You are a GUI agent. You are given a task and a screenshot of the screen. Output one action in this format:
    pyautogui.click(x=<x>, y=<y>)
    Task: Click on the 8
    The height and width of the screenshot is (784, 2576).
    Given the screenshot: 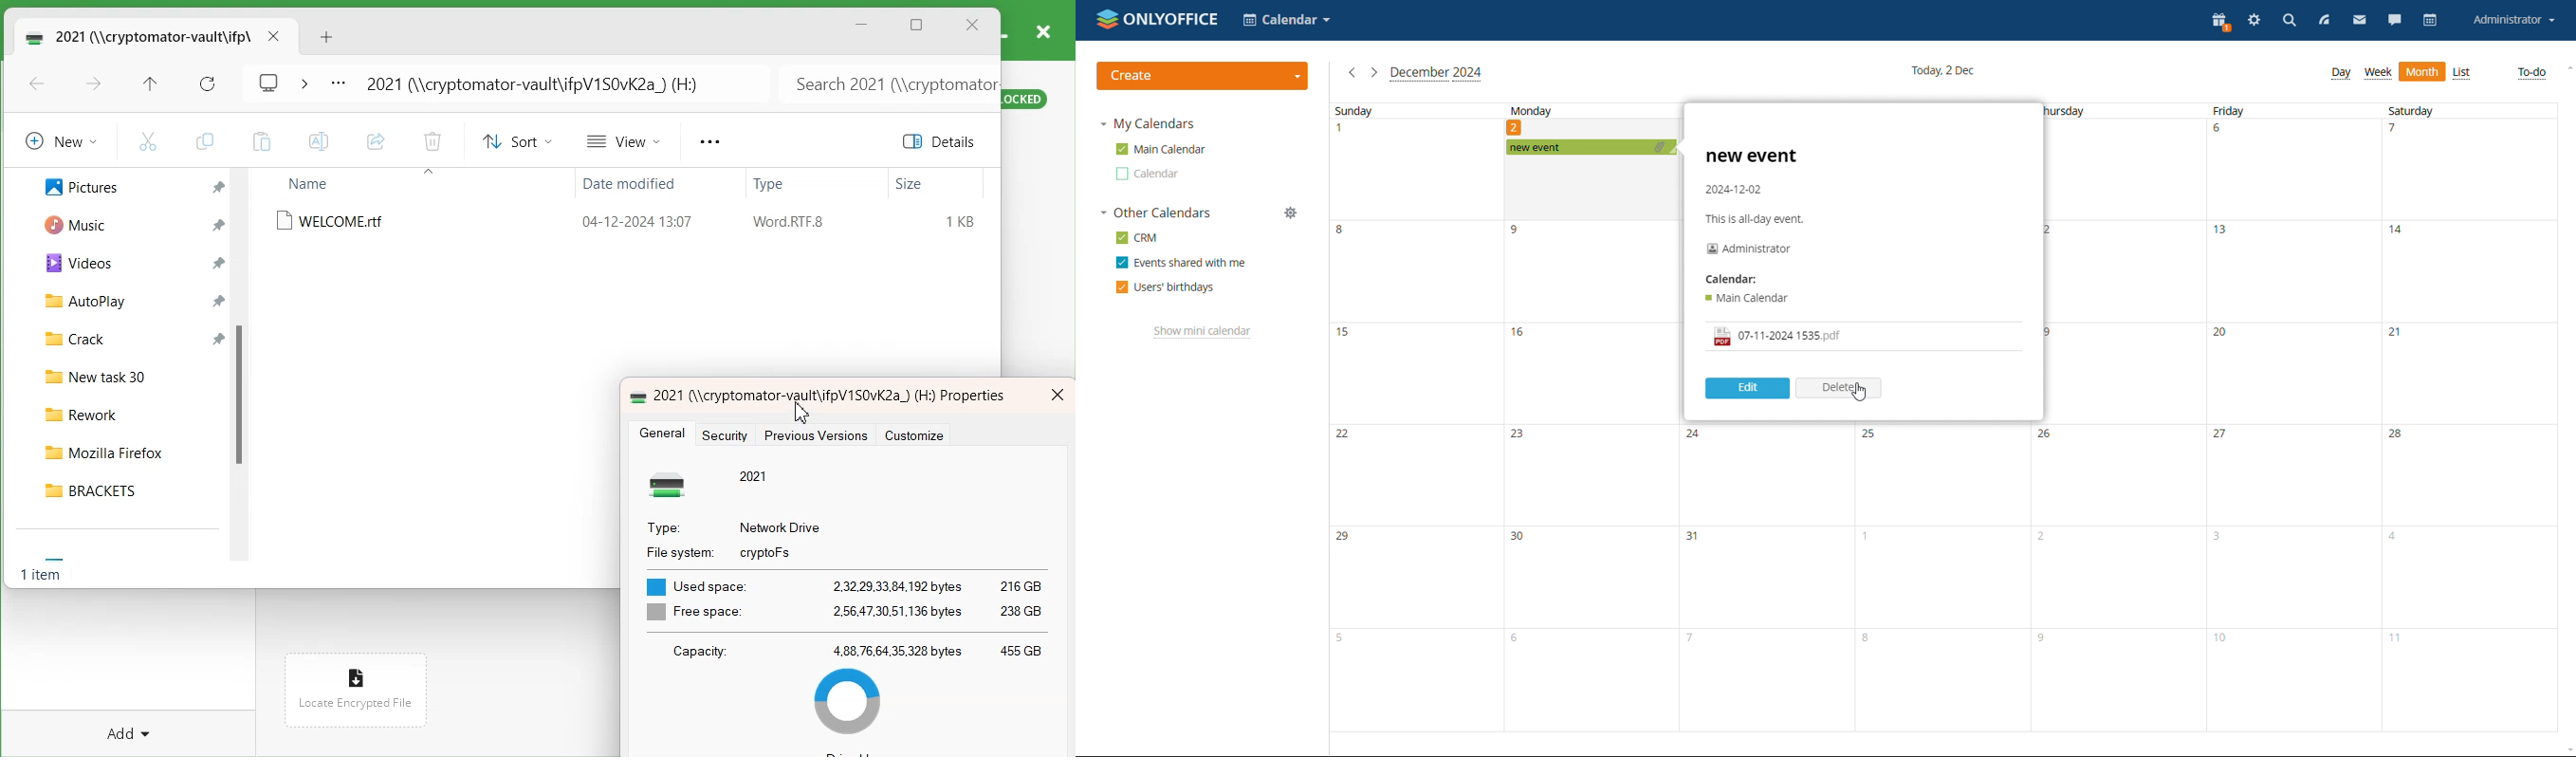 What is the action you would take?
    pyautogui.click(x=1867, y=639)
    